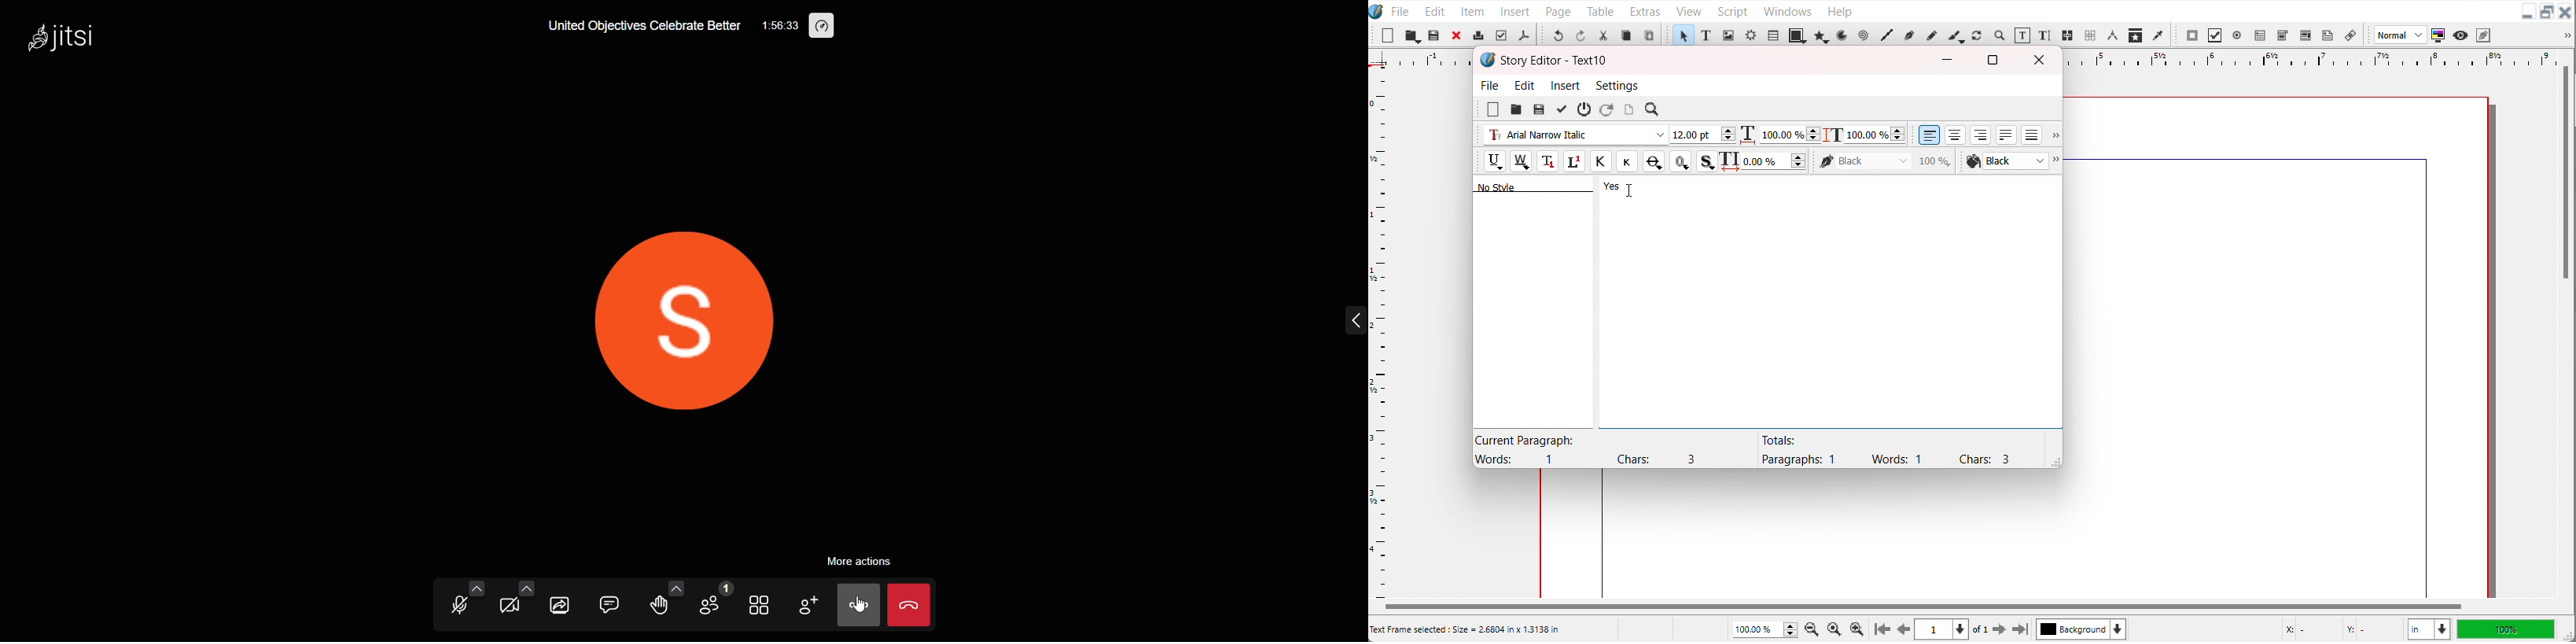 The image size is (2576, 644). Describe the element at coordinates (1993, 59) in the screenshot. I see `Maximize` at that location.